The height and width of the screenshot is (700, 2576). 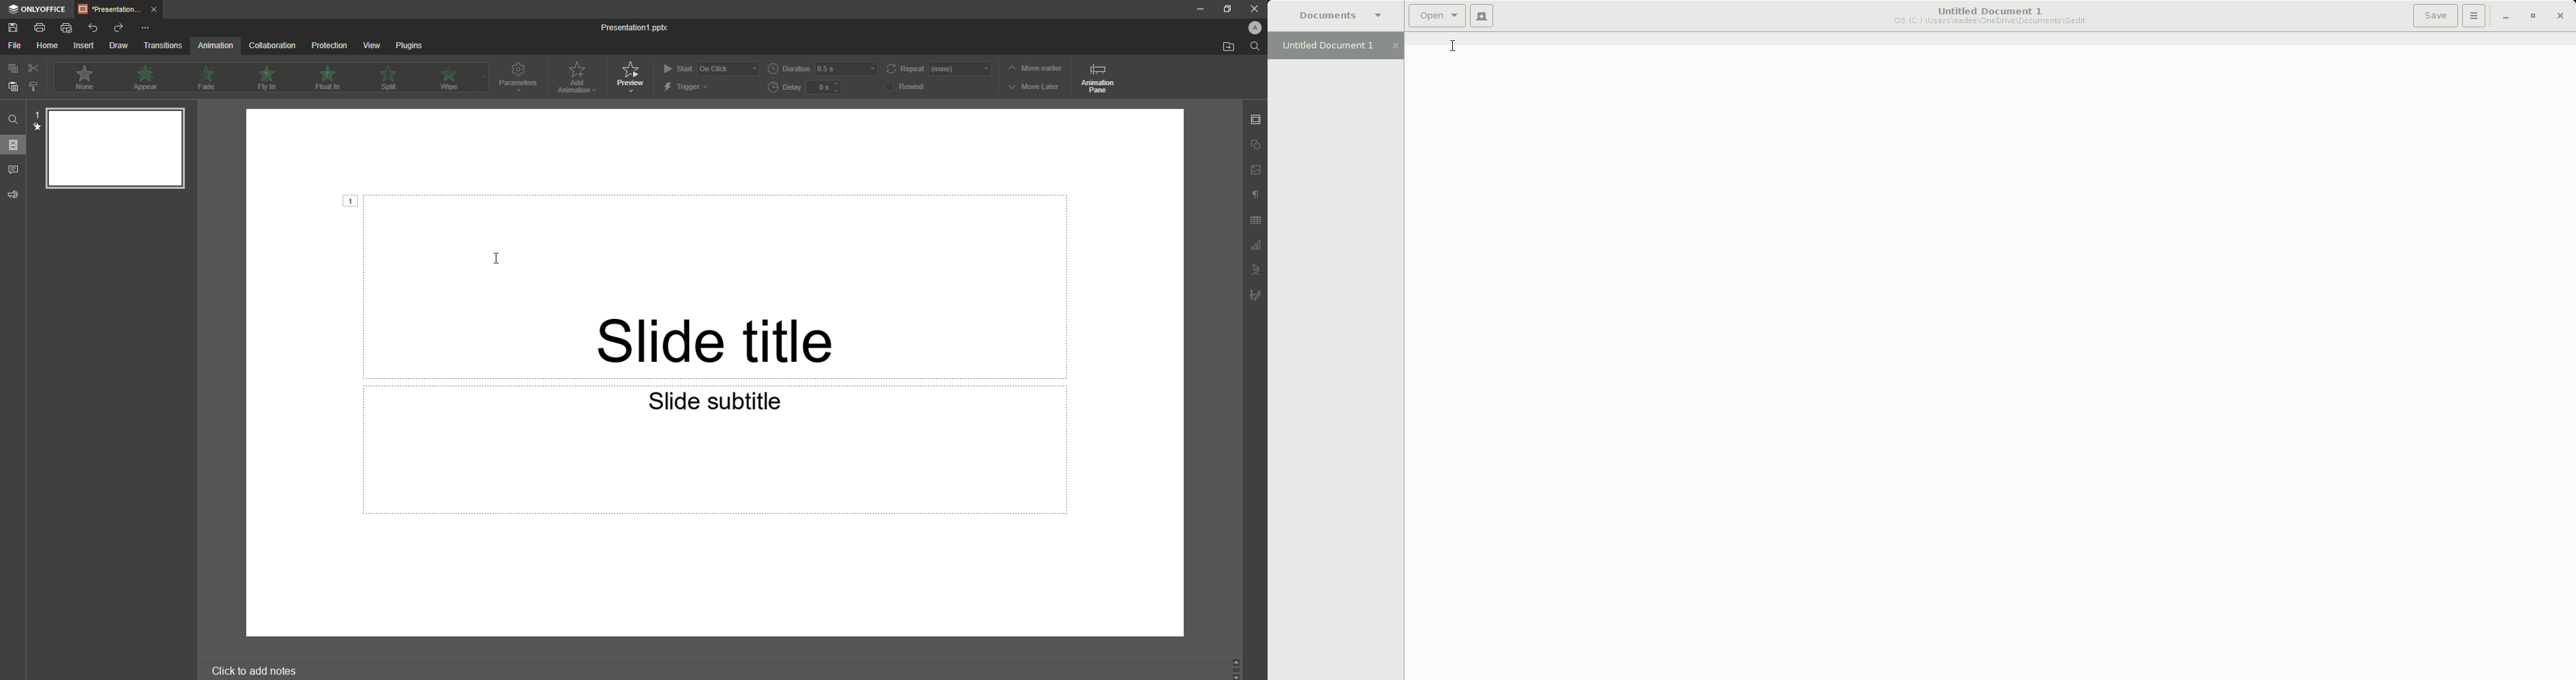 I want to click on File, so click(x=16, y=46).